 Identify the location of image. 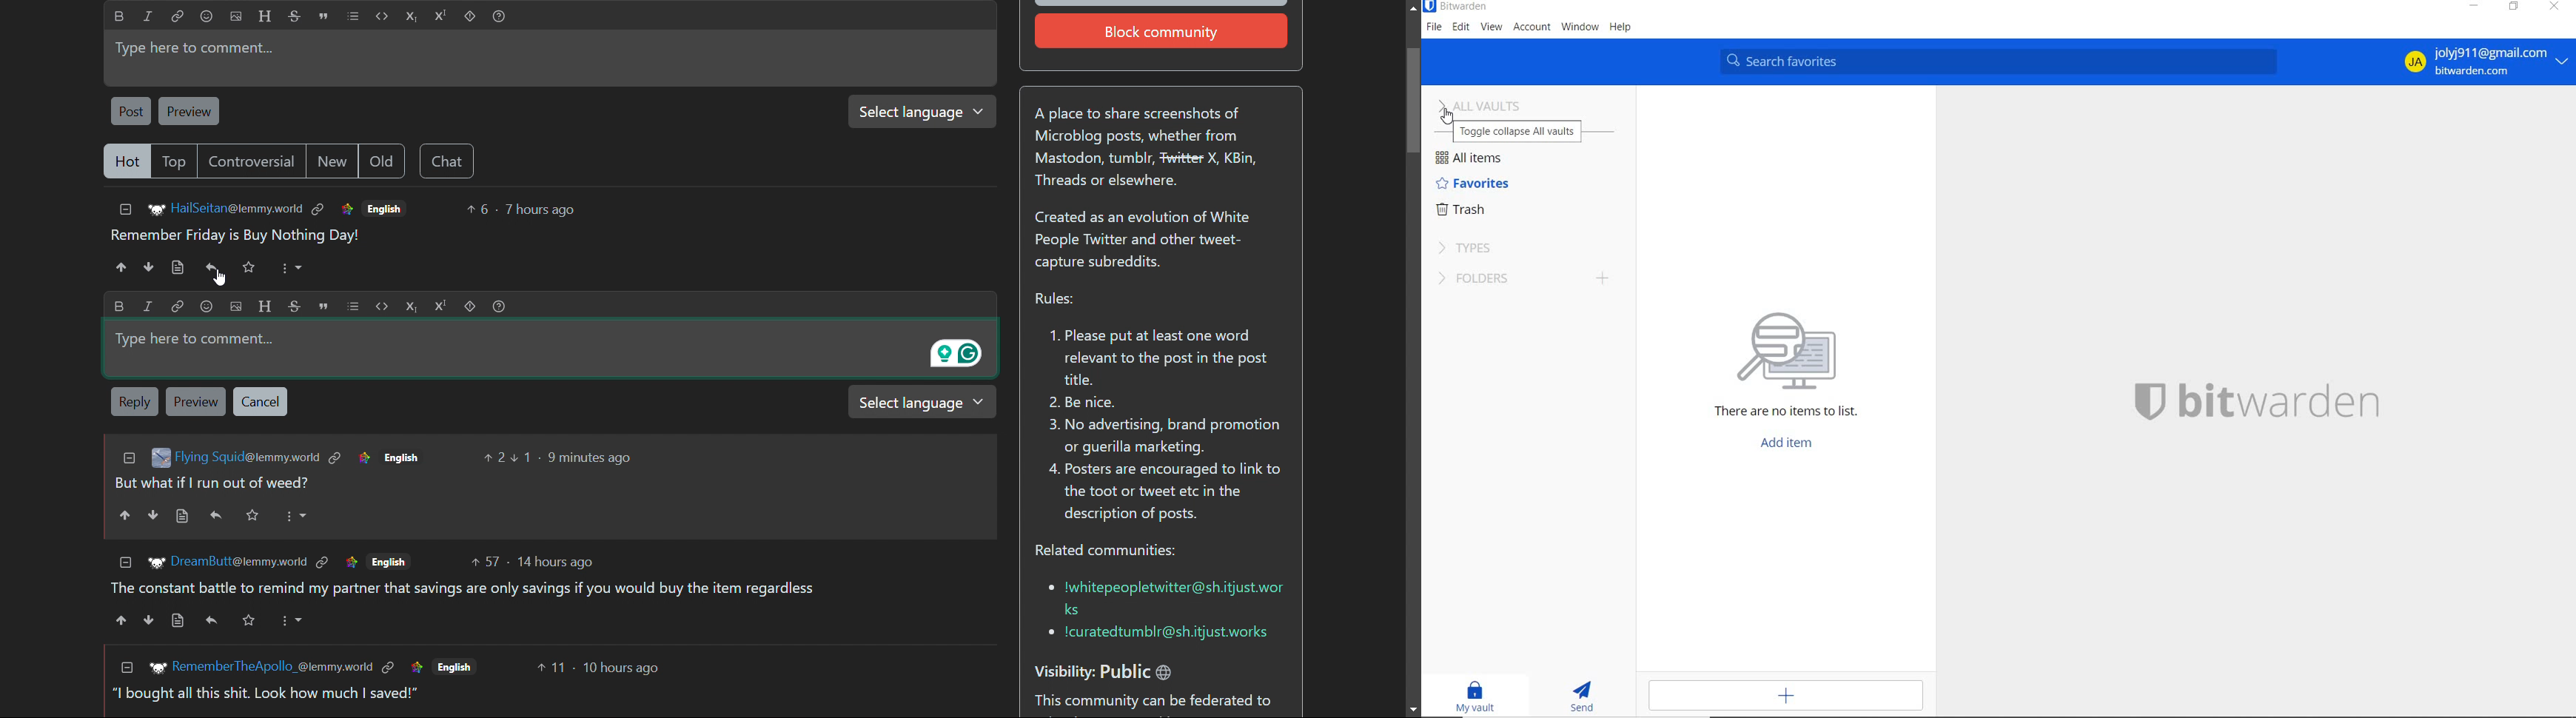
(152, 210).